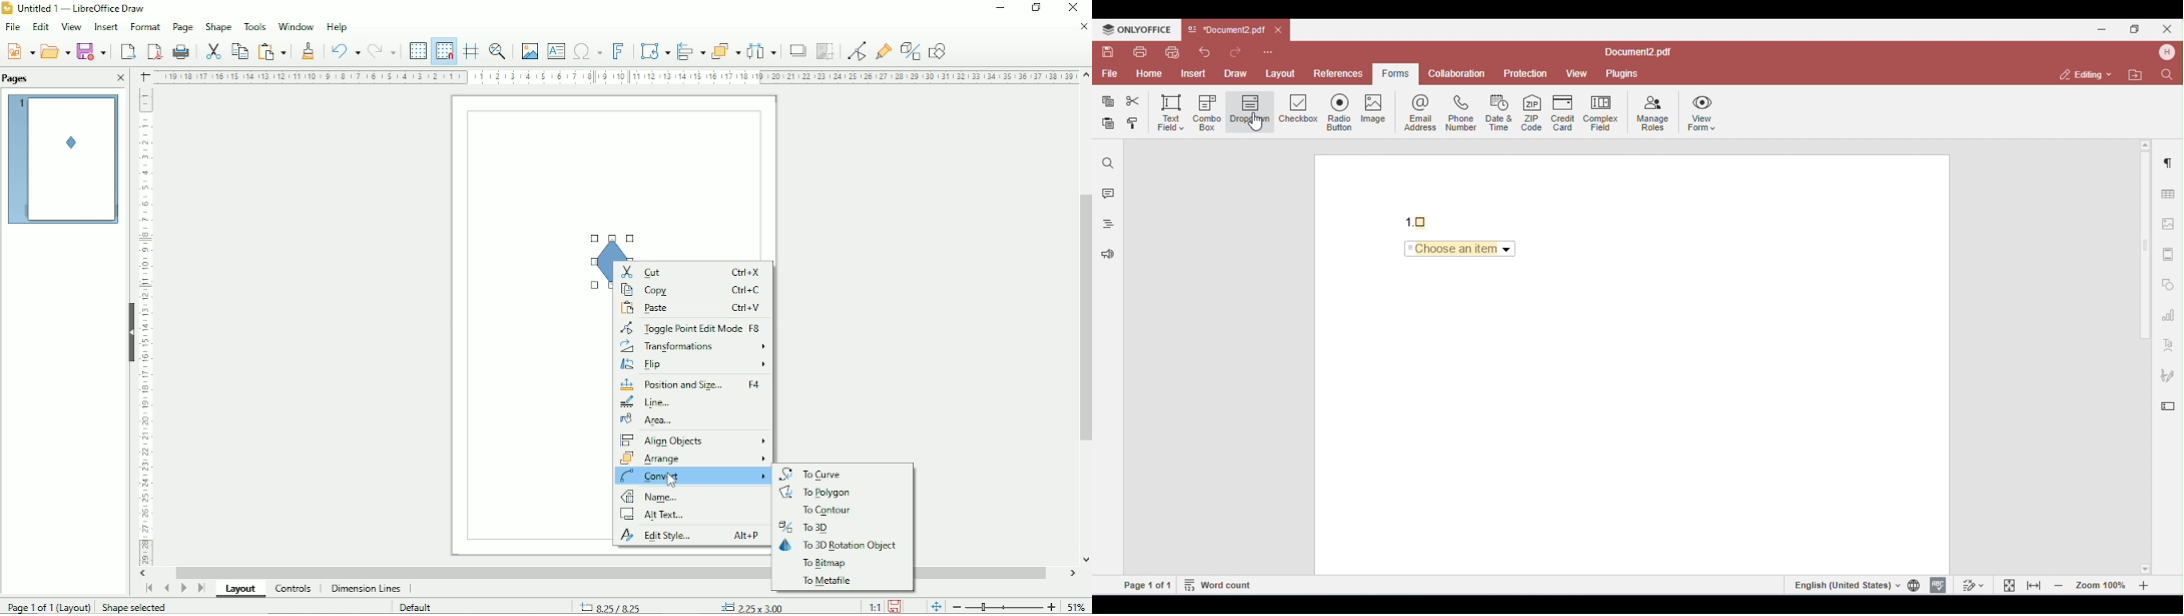 This screenshot has width=2184, height=616. What do you see at coordinates (1082, 27) in the screenshot?
I see `Close` at bounding box center [1082, 27].